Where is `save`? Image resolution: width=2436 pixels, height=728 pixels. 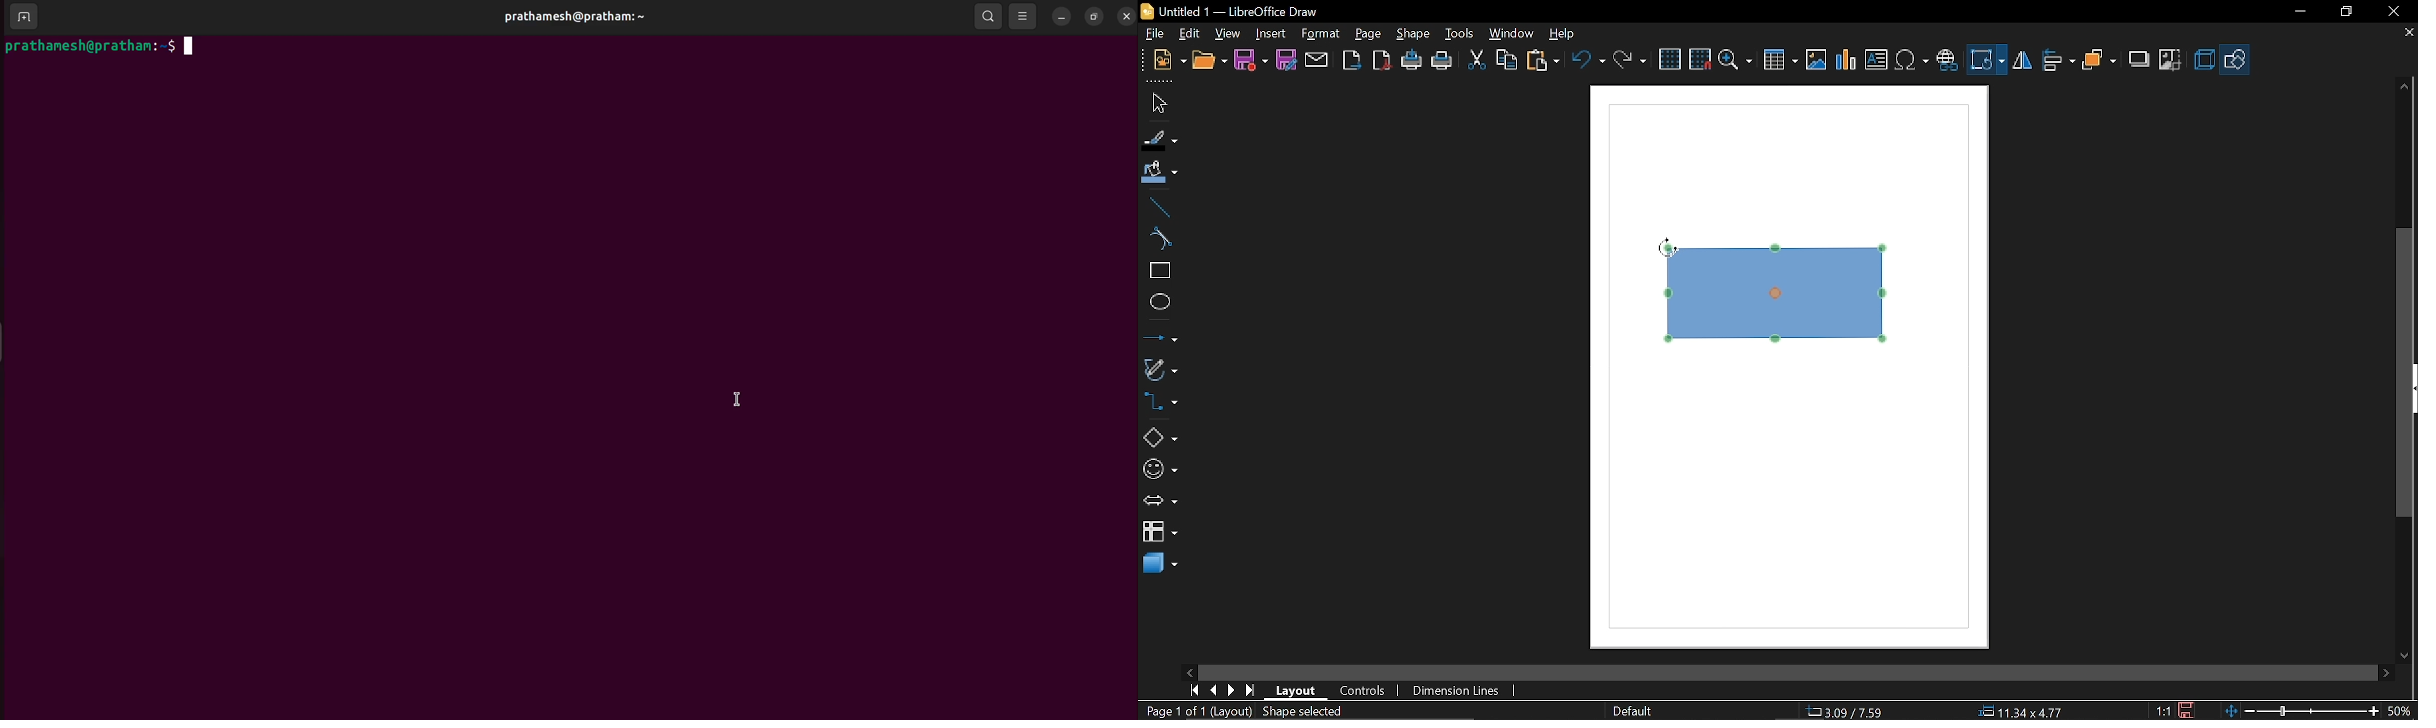 save is located at coordinates (2189, 709).